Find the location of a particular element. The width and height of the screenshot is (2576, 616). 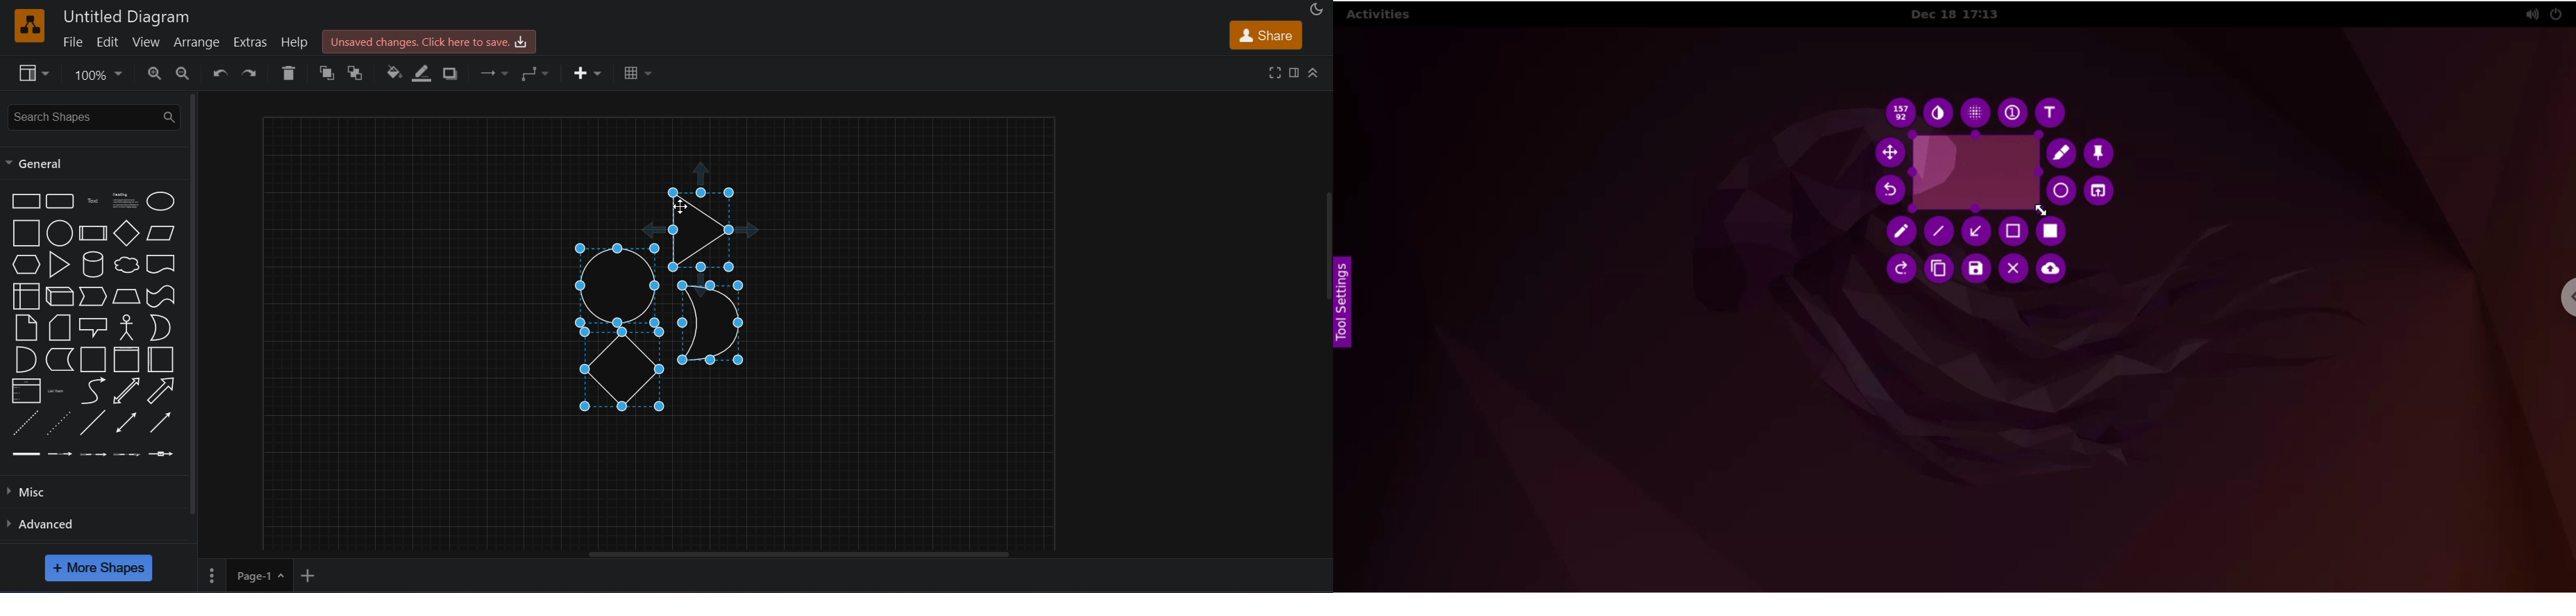

cylinder is located at coordinates (94, 265).